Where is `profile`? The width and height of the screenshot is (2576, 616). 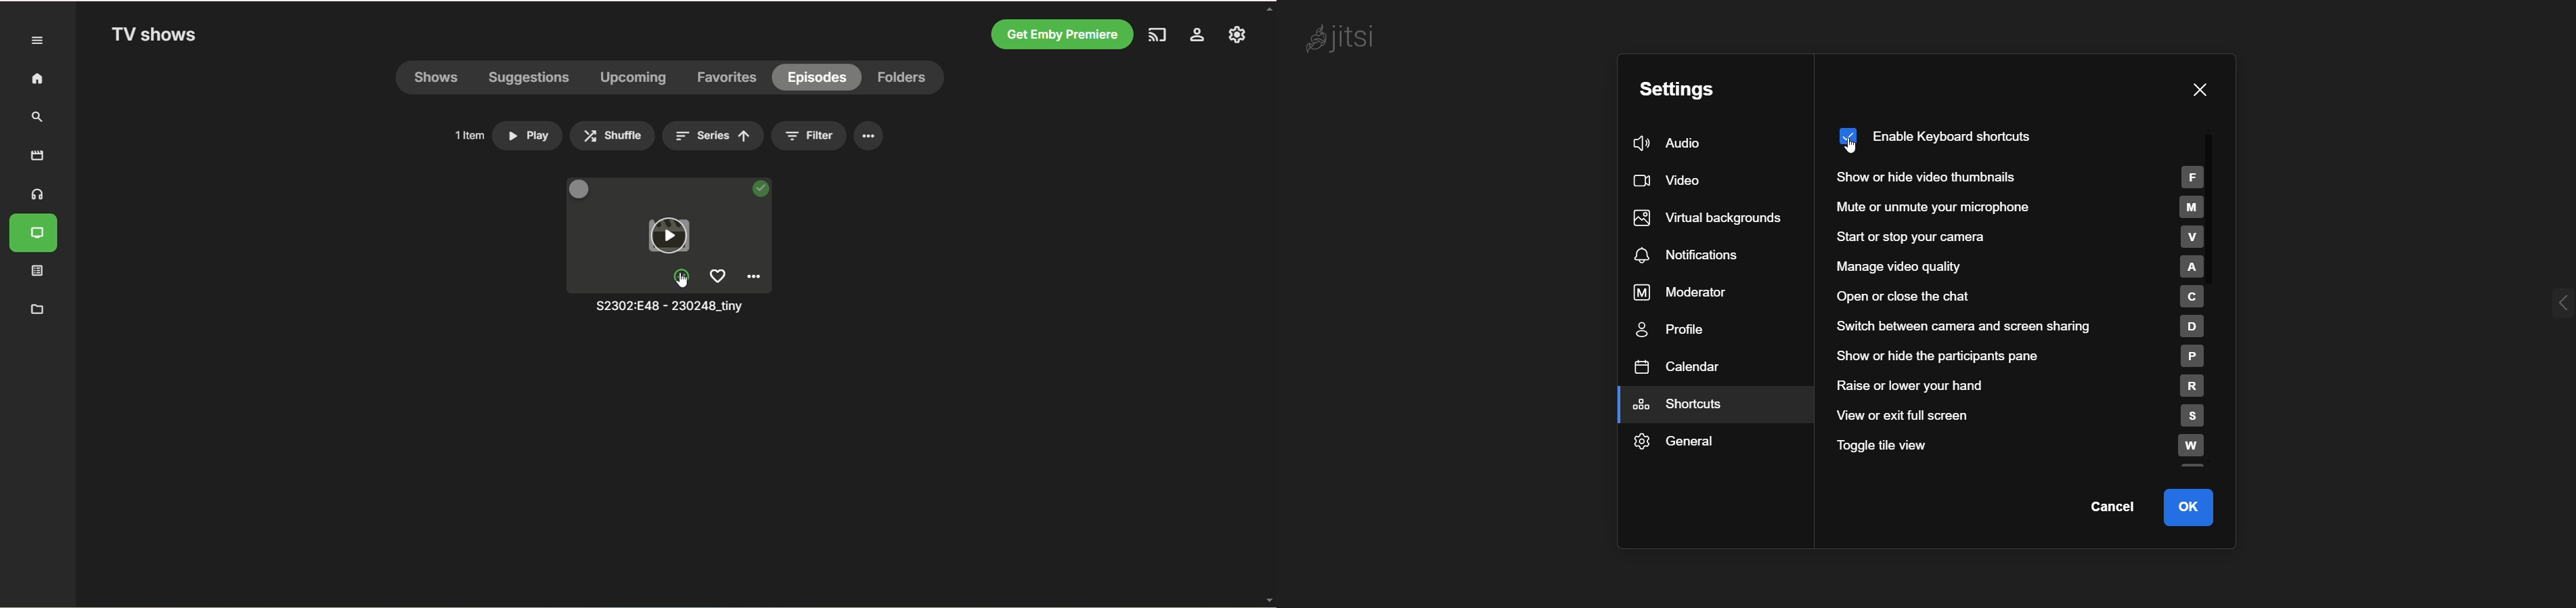 profile is located at coordinates (1680, 328).